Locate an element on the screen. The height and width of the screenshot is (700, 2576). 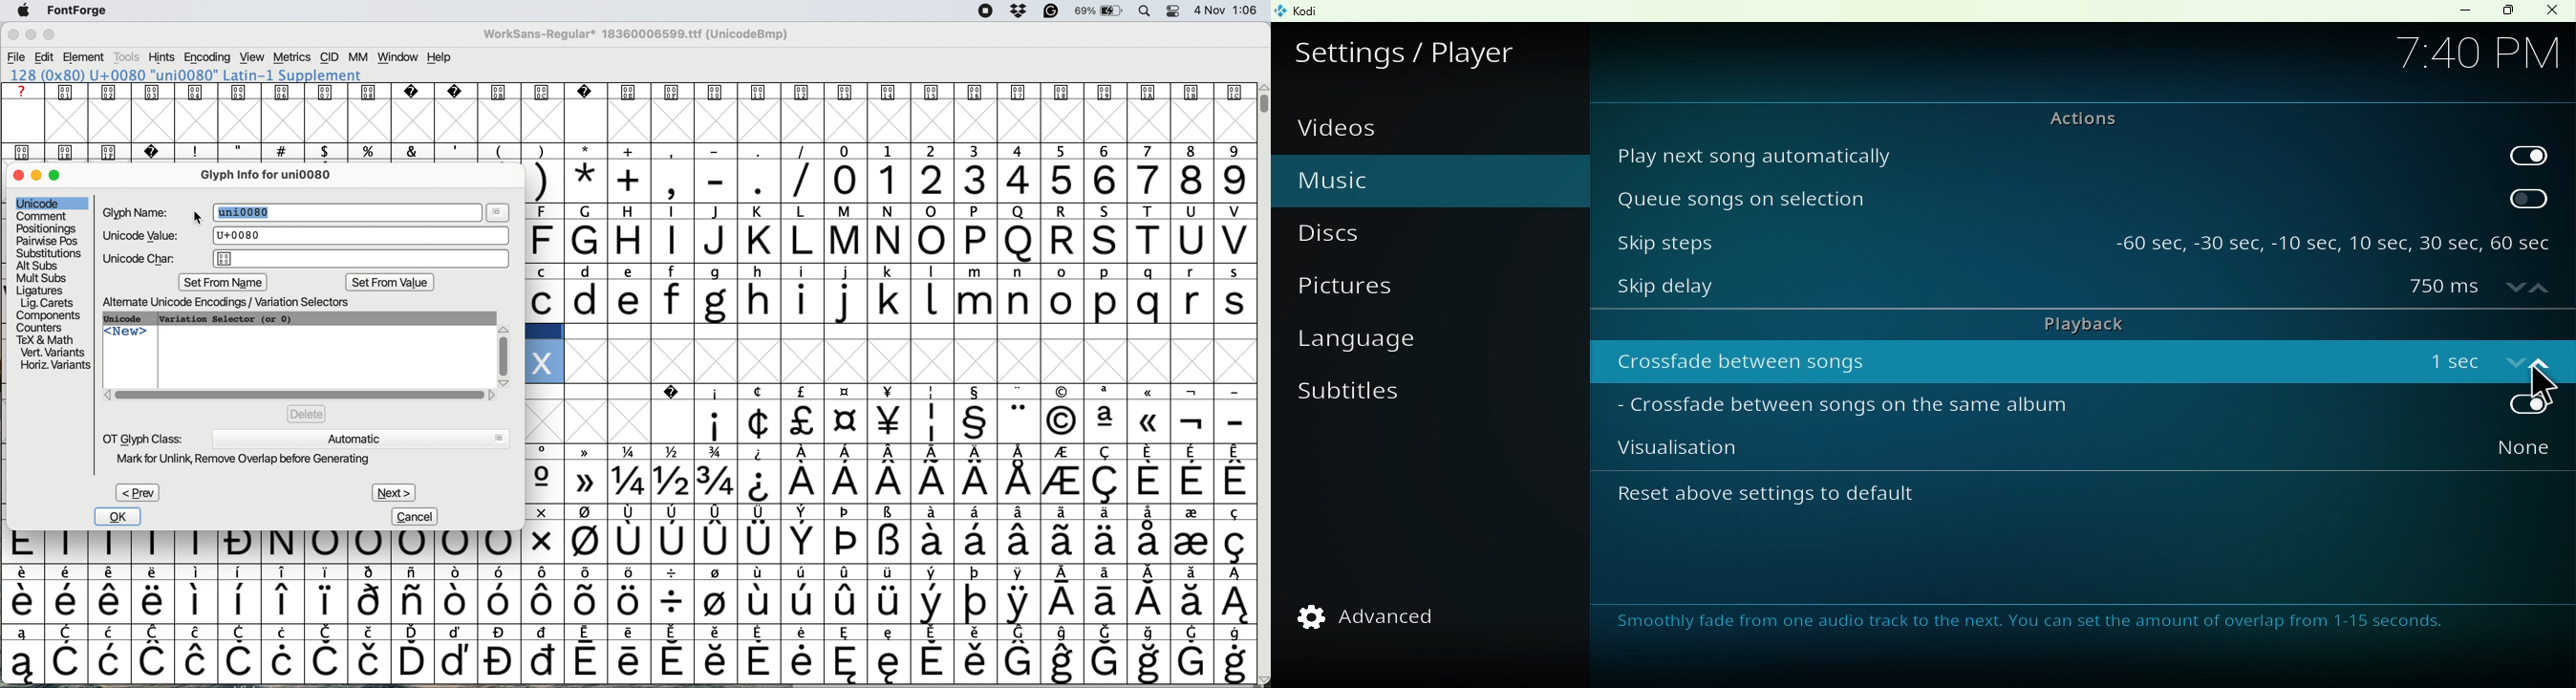
text is located at coordinates (626, 92).